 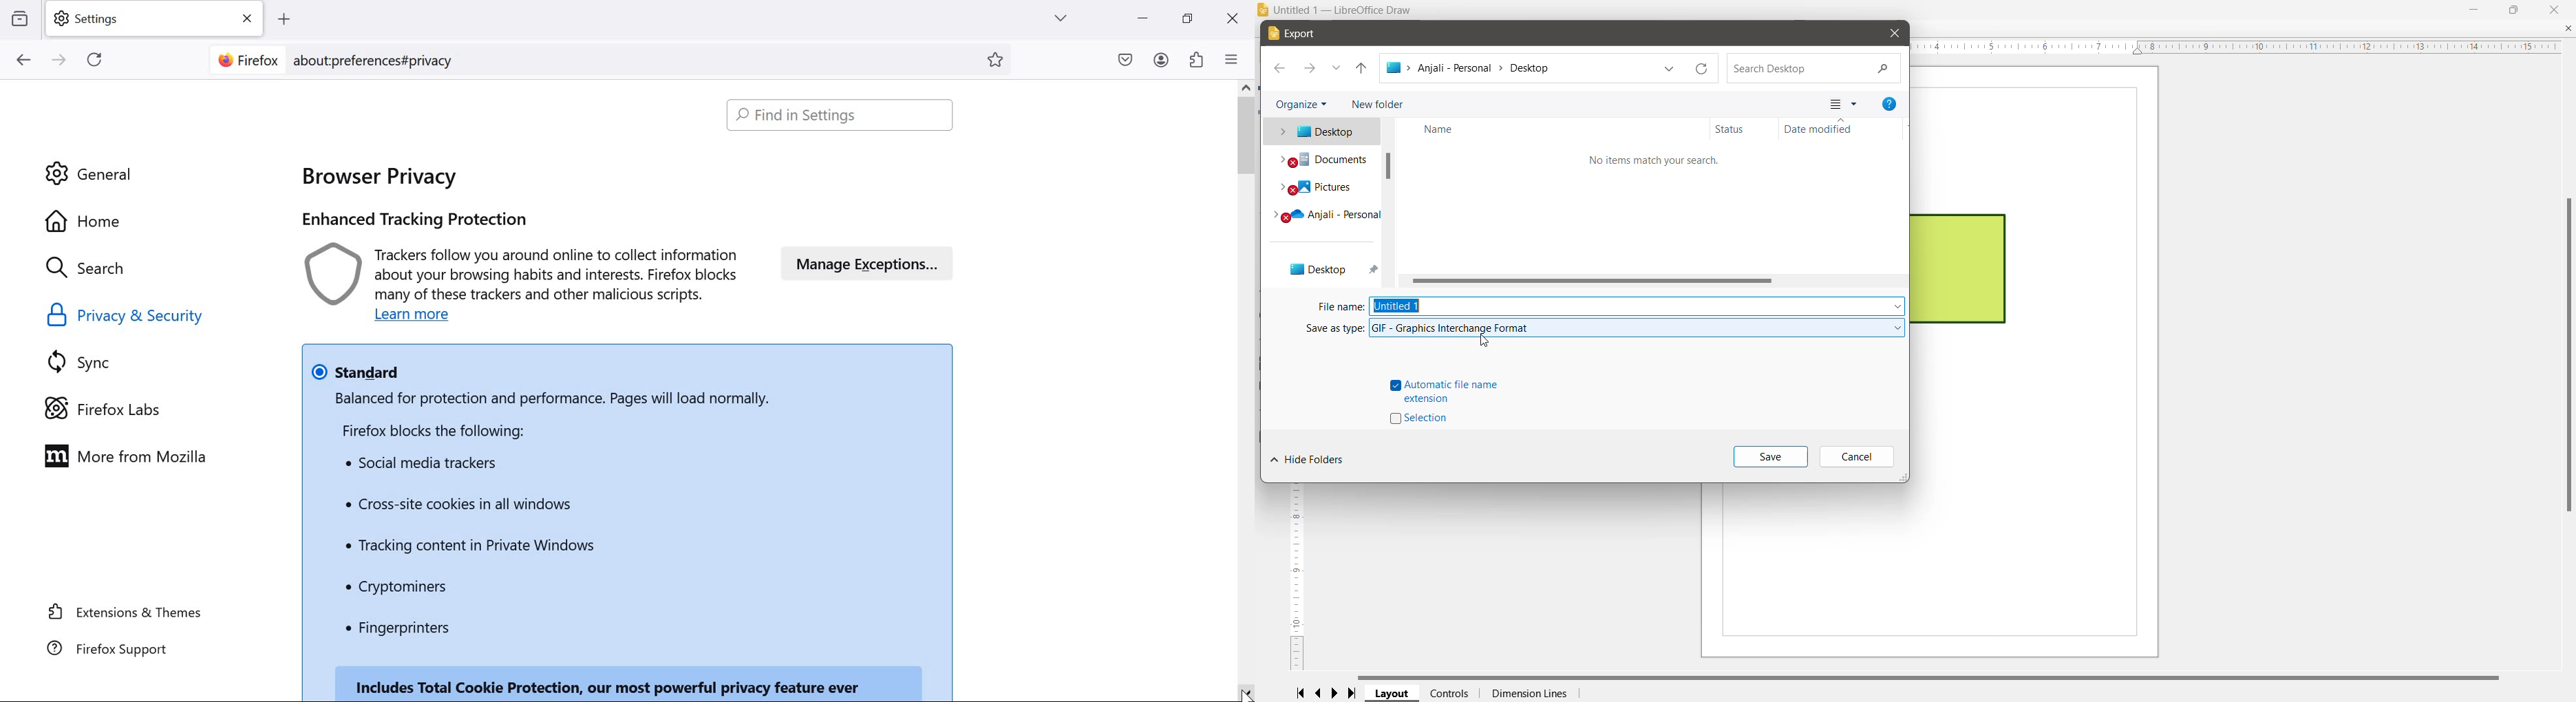 What do you see at coordinates (2556, 9) in the screenshot?
I see `Close` at bounding box center [2556, 9].